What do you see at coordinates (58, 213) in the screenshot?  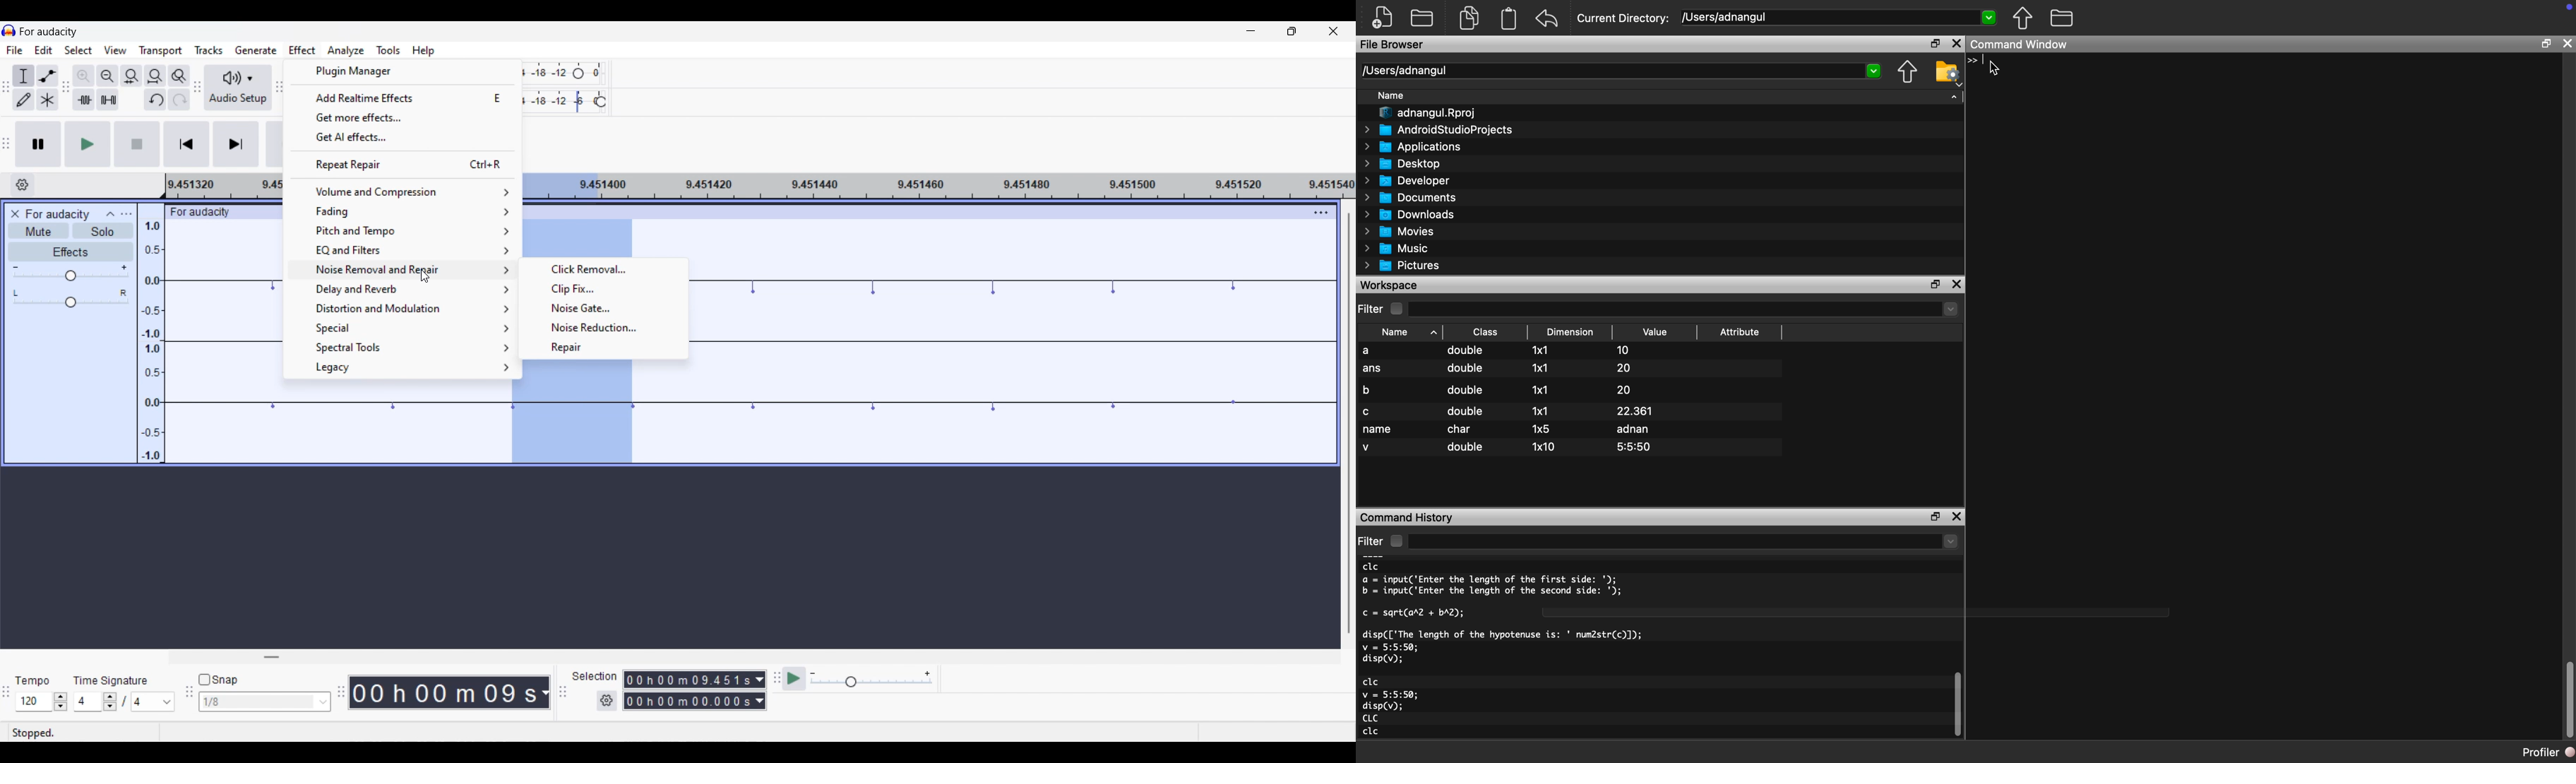 I see `Current project` at bounding box center [58, 213].